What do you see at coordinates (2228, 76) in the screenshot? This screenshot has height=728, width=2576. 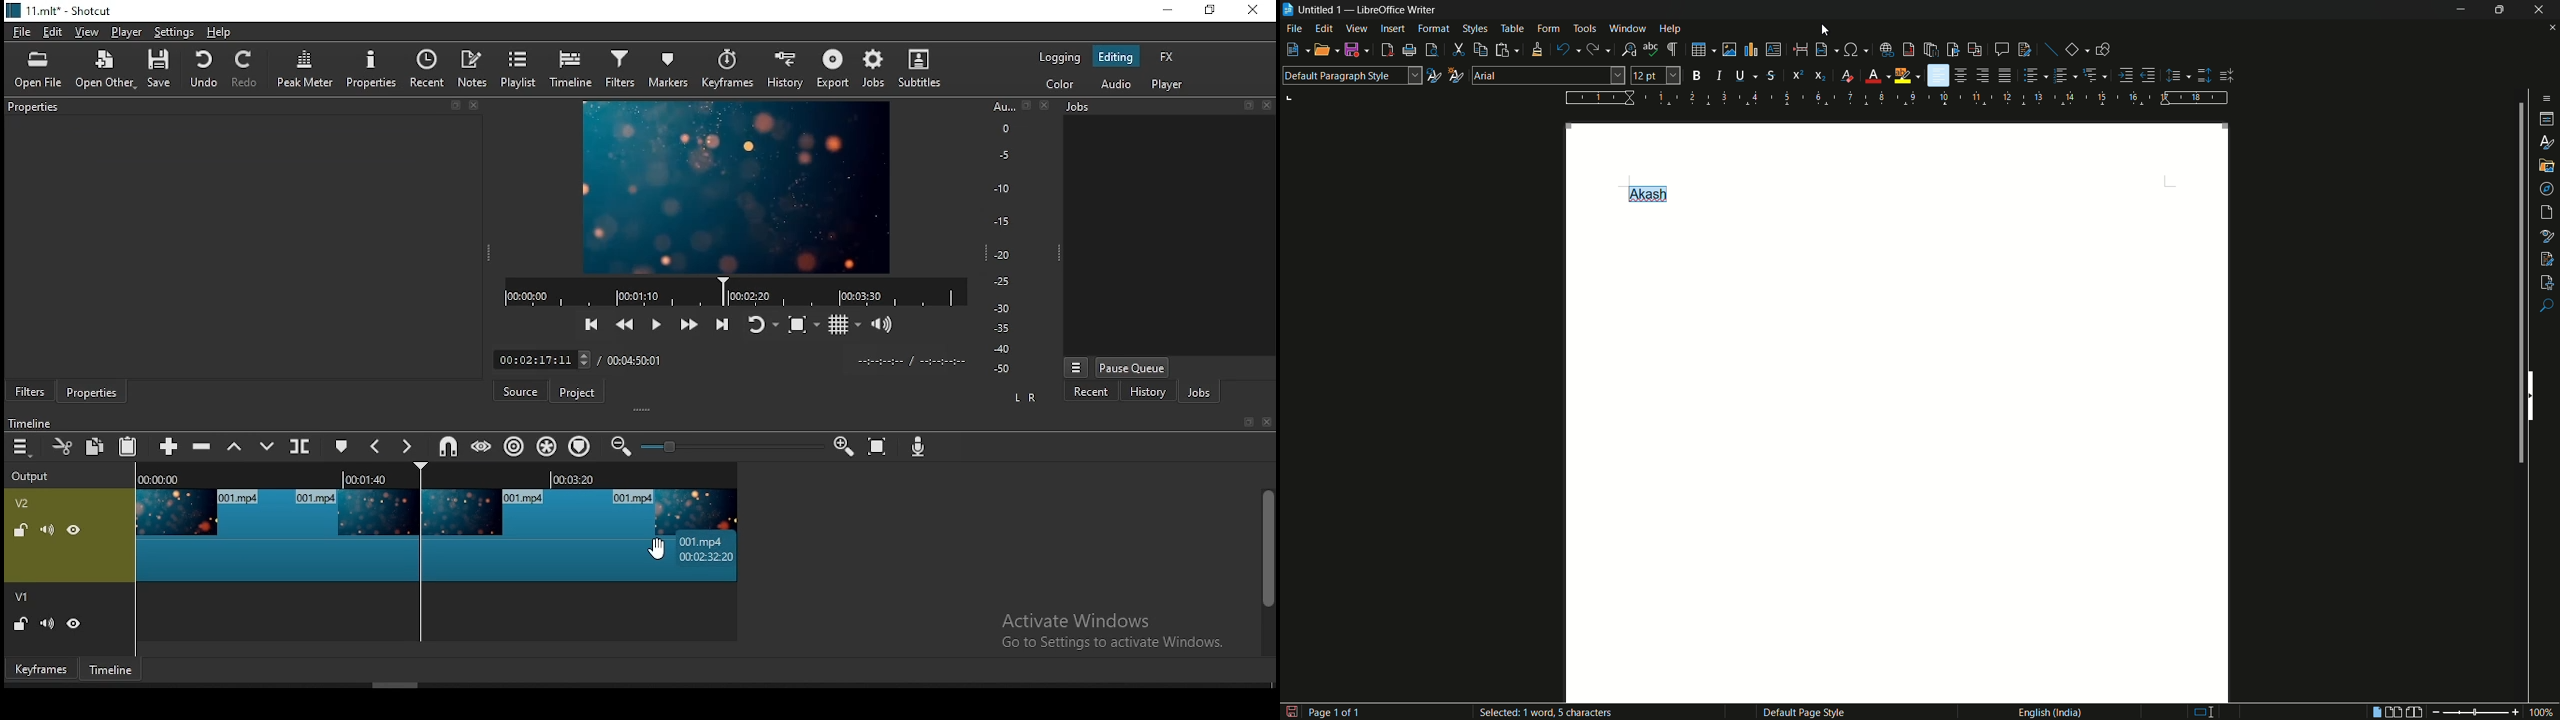 I see `decrease paragraph spacing` at bounding box center [2228, 76].